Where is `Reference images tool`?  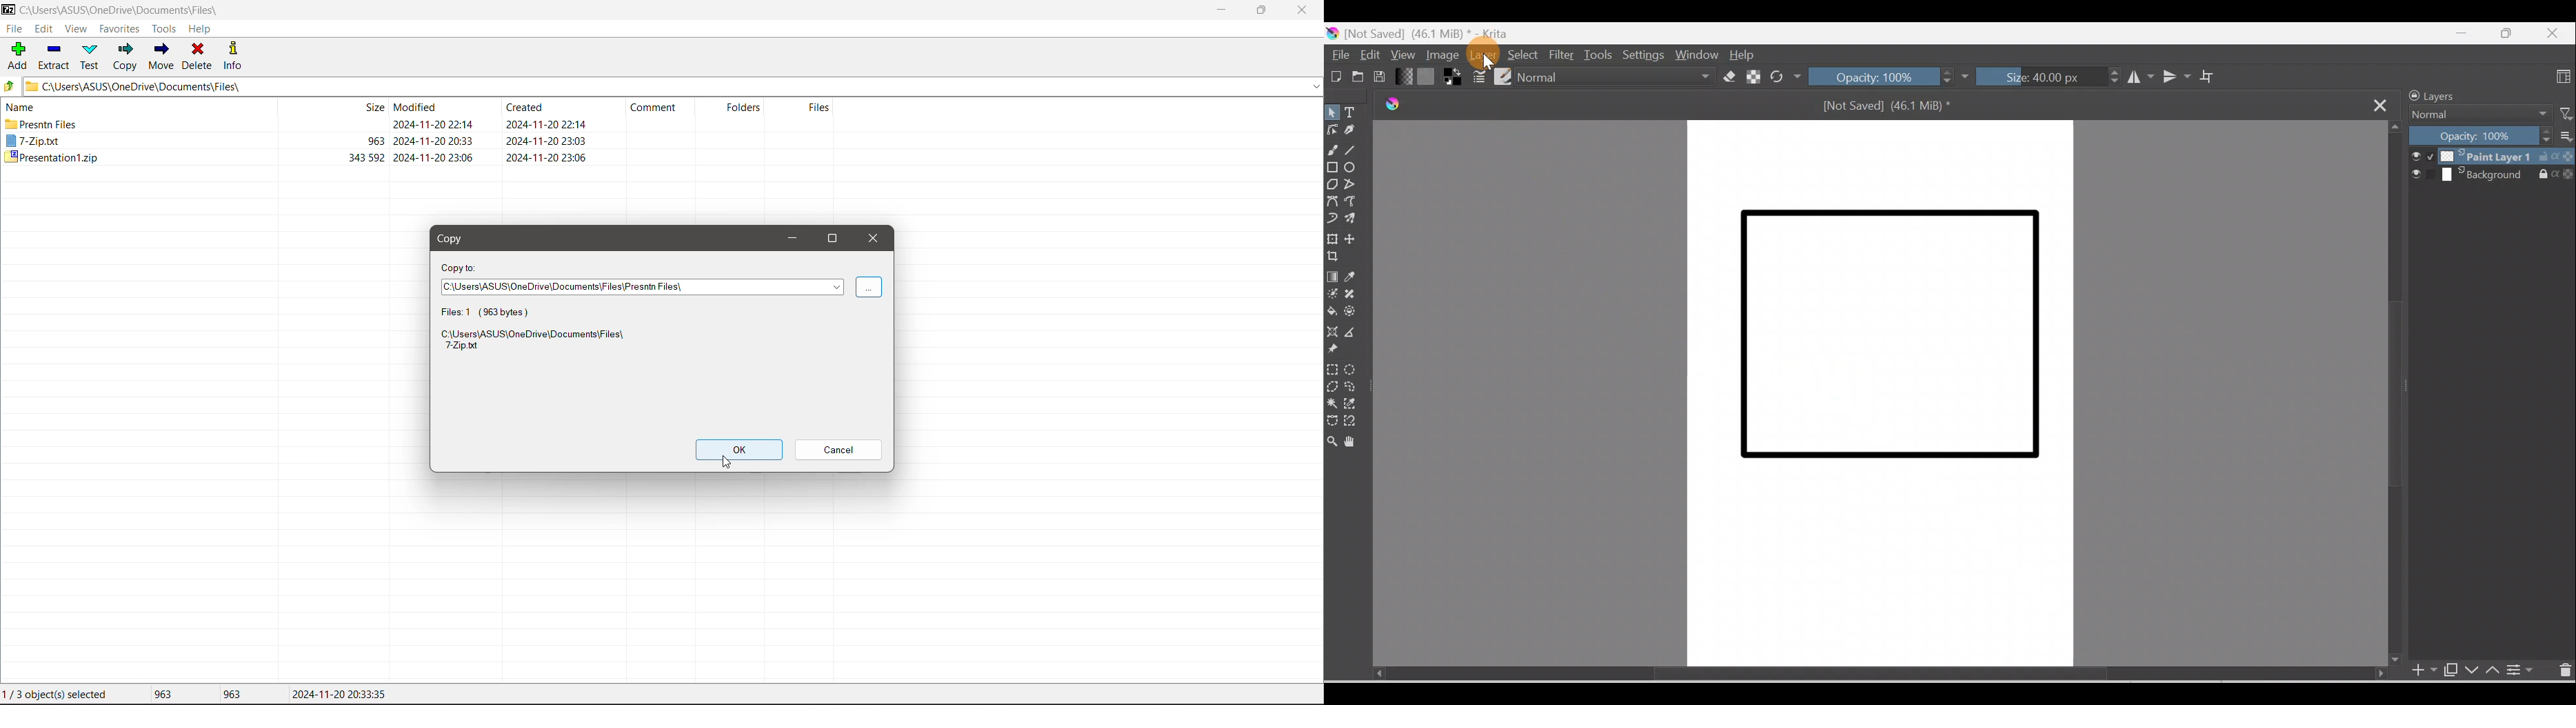
Reference images tool is located at coordinates (1336, 351).